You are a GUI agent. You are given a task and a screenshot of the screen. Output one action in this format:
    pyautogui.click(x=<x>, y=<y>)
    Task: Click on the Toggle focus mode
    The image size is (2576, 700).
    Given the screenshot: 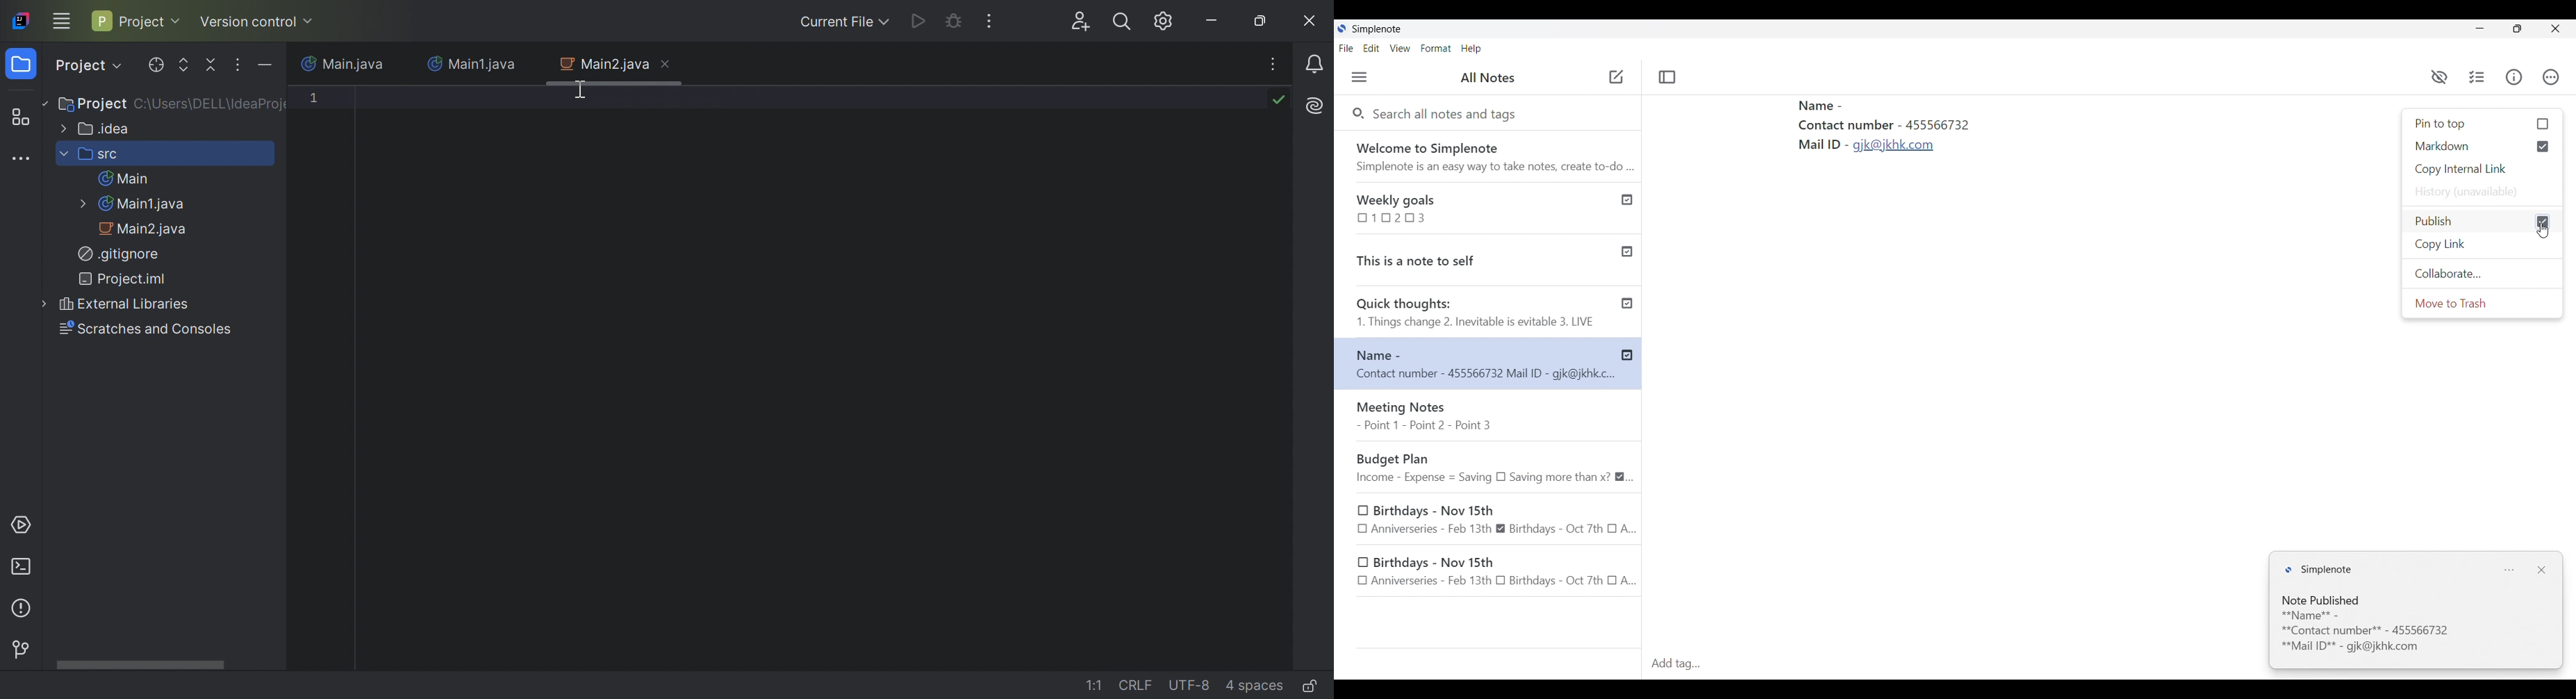 What is the action you would take?
    pyautogui.click(x=1668, y=78)
    